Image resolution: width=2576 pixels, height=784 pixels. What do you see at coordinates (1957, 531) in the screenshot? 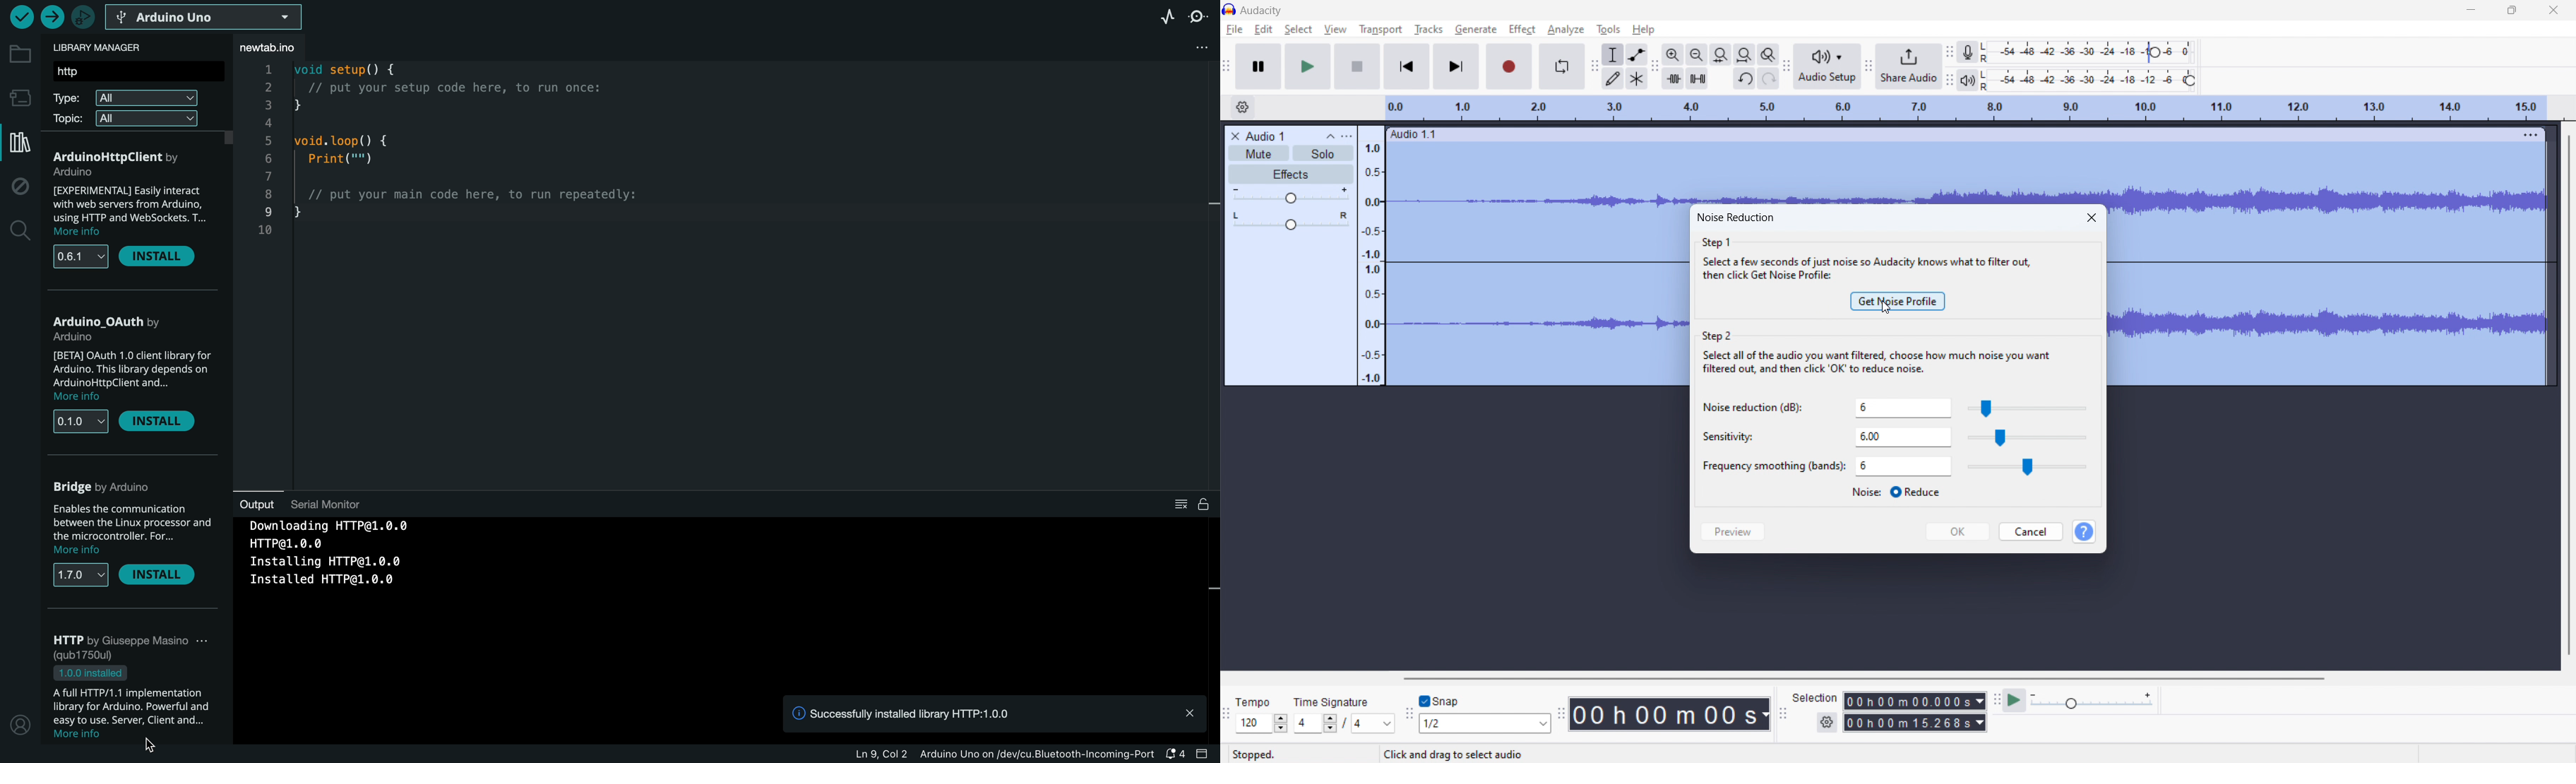
I see `ok` at bounding box center [1957, 531].